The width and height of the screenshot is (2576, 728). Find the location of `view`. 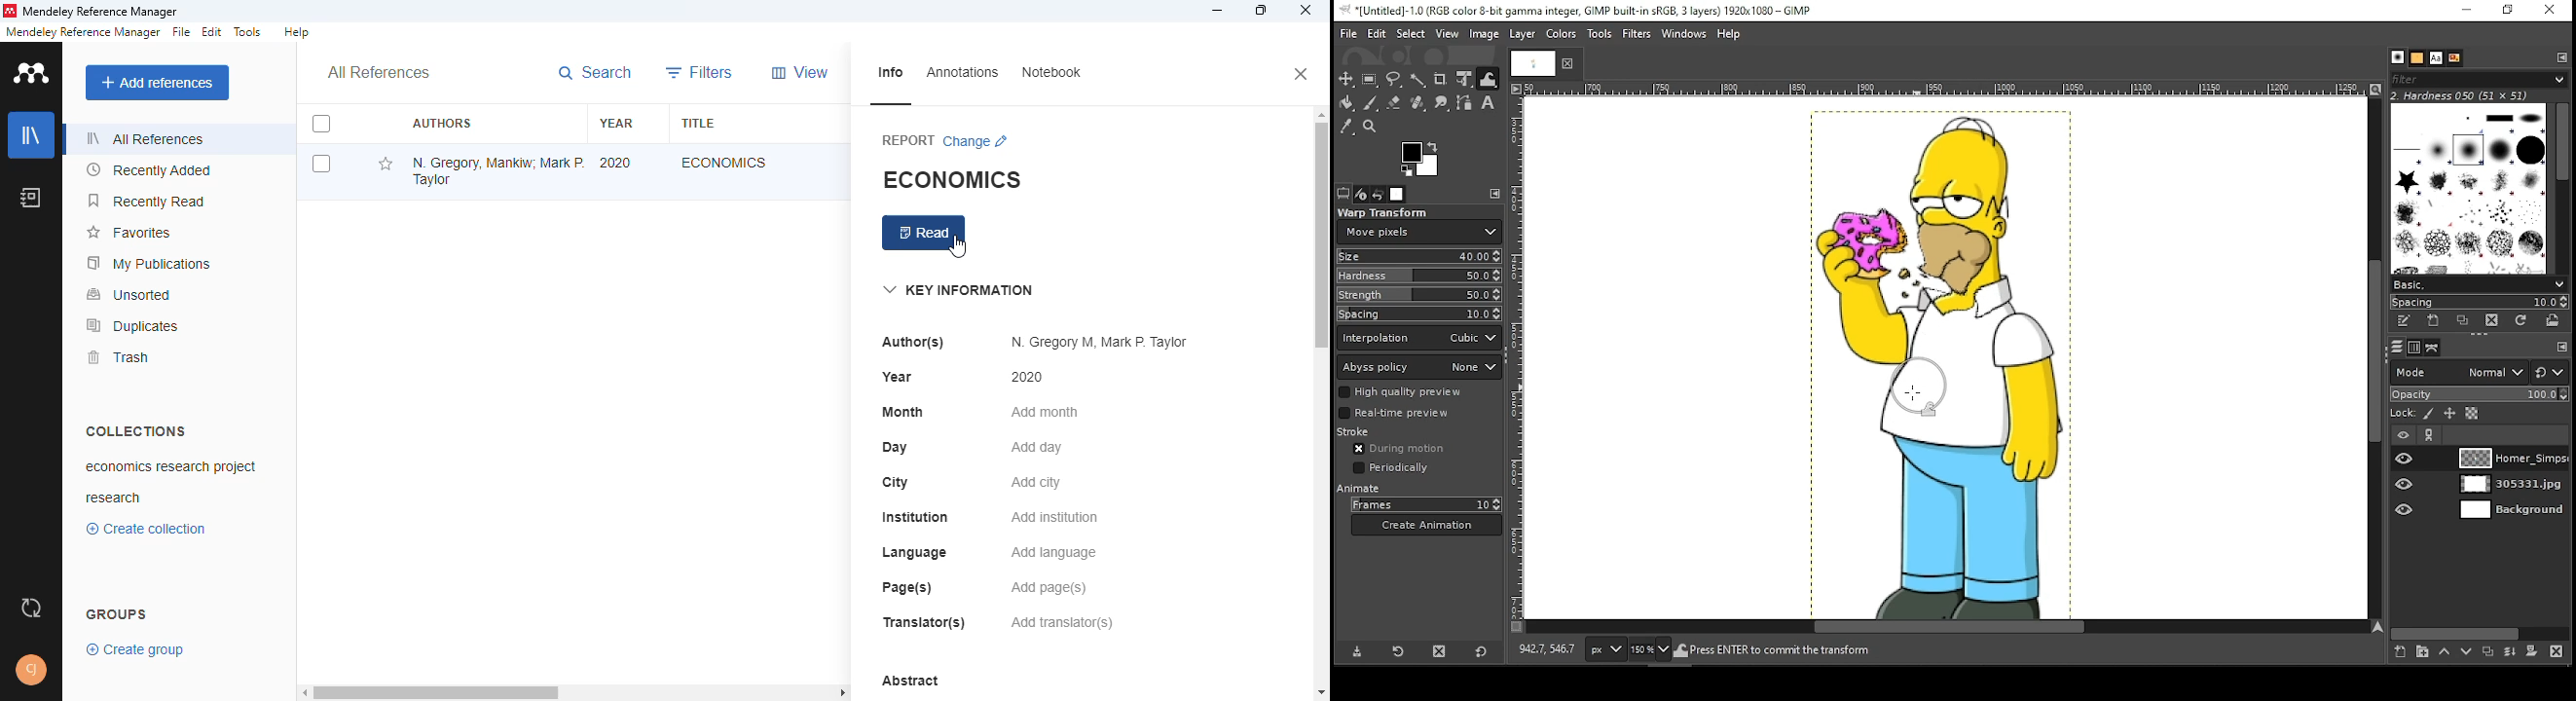

view is located at coordinates (799, 72).